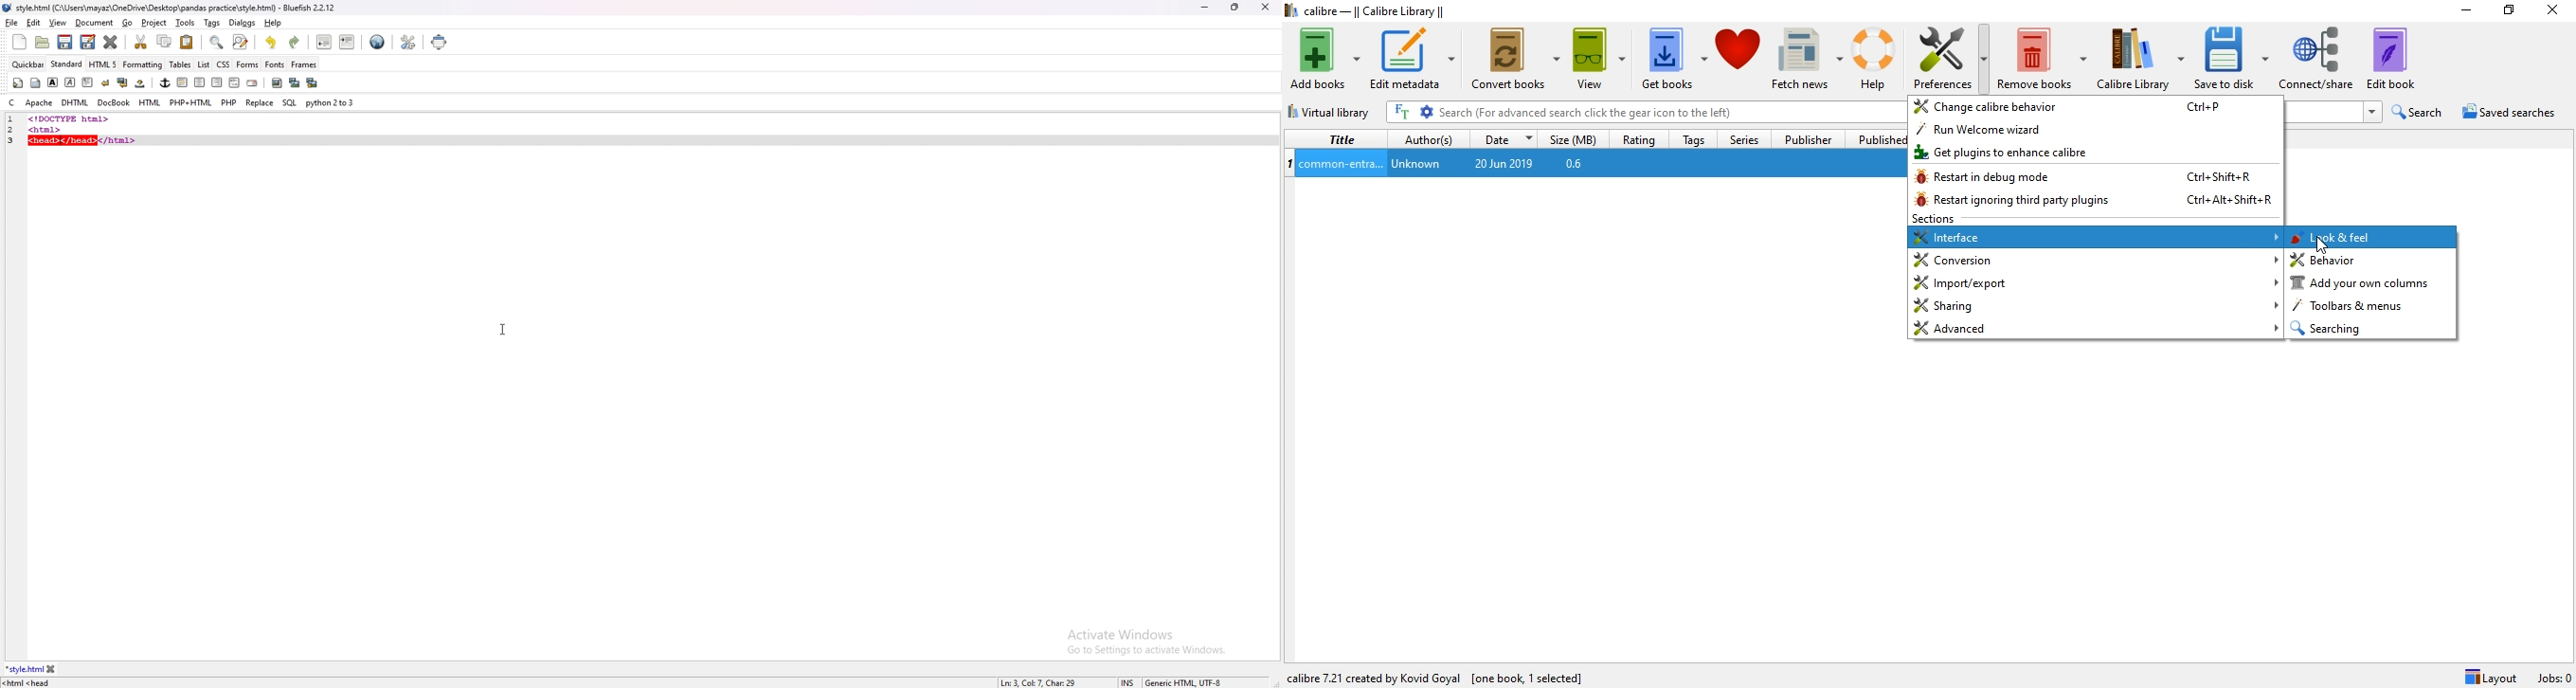 This screenshot has width=2576, height=700. What do you see at coordinates (275, 64) in the screenshot?
I see `fonts` at bounding box center [275, 64].